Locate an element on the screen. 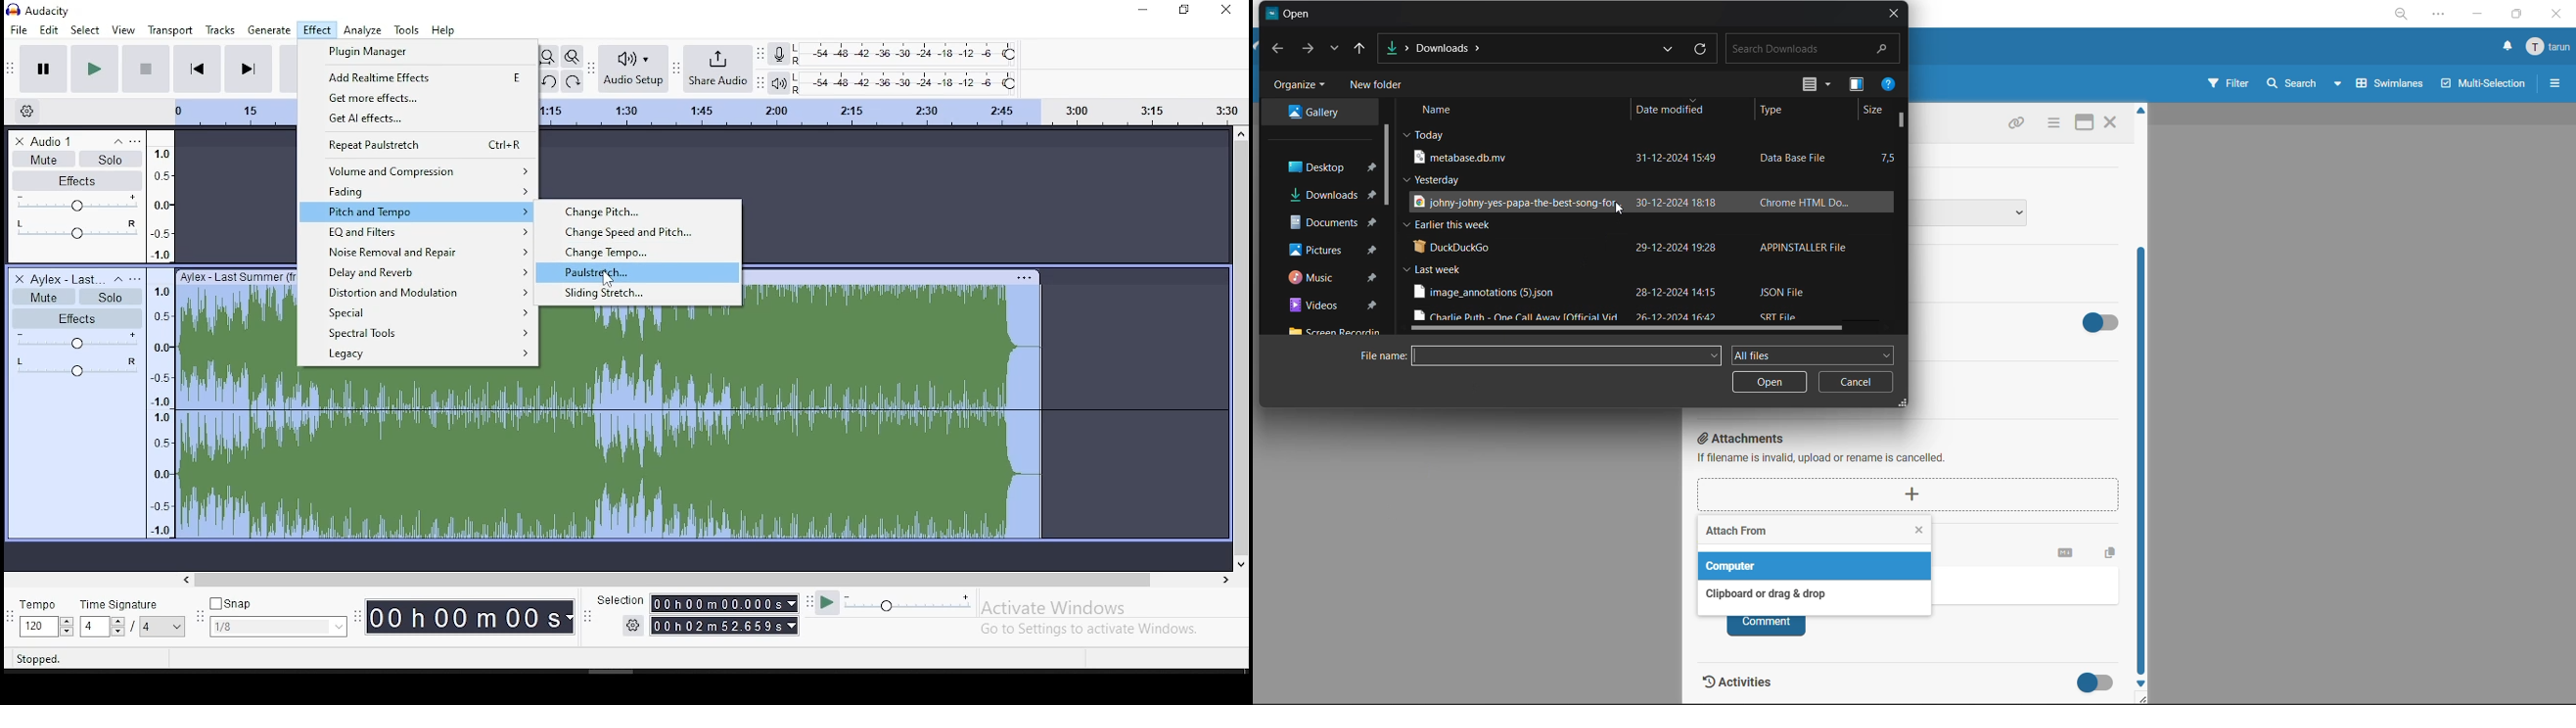 This screenshot has width=2576, height=728. maximize is located at coordinates (2517, 15).